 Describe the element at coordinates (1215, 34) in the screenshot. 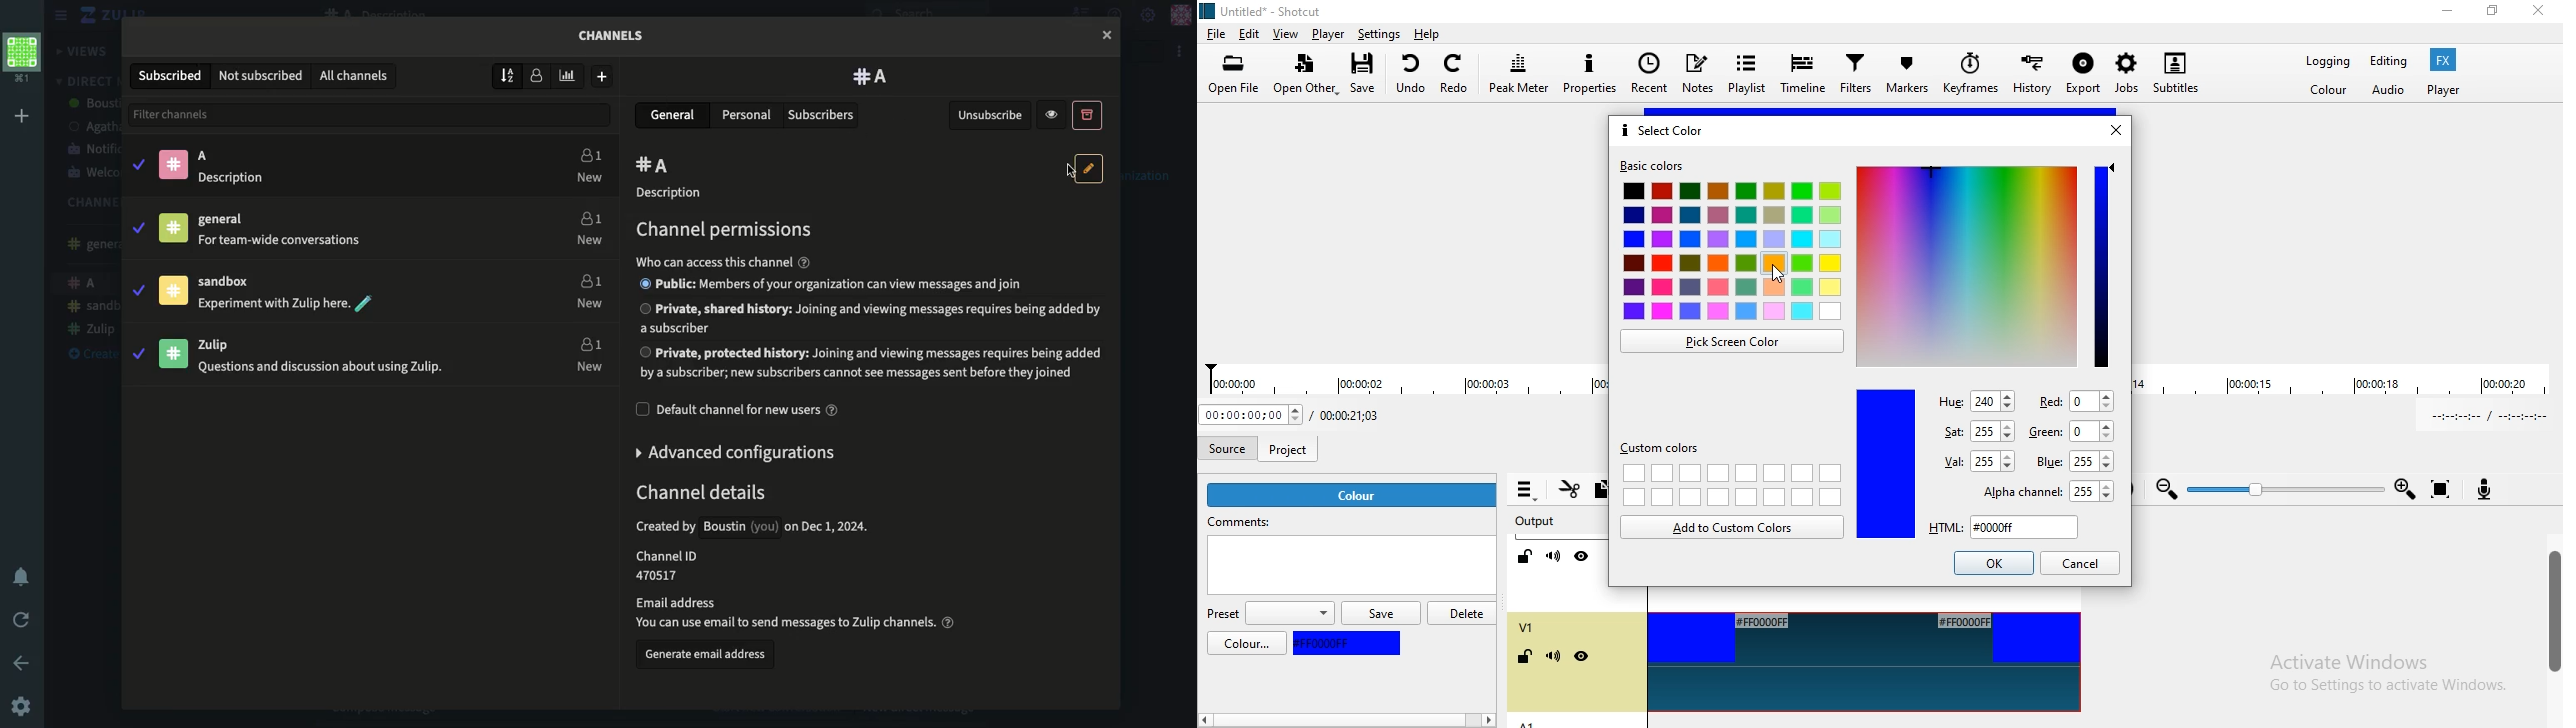

I see `File` at that location.